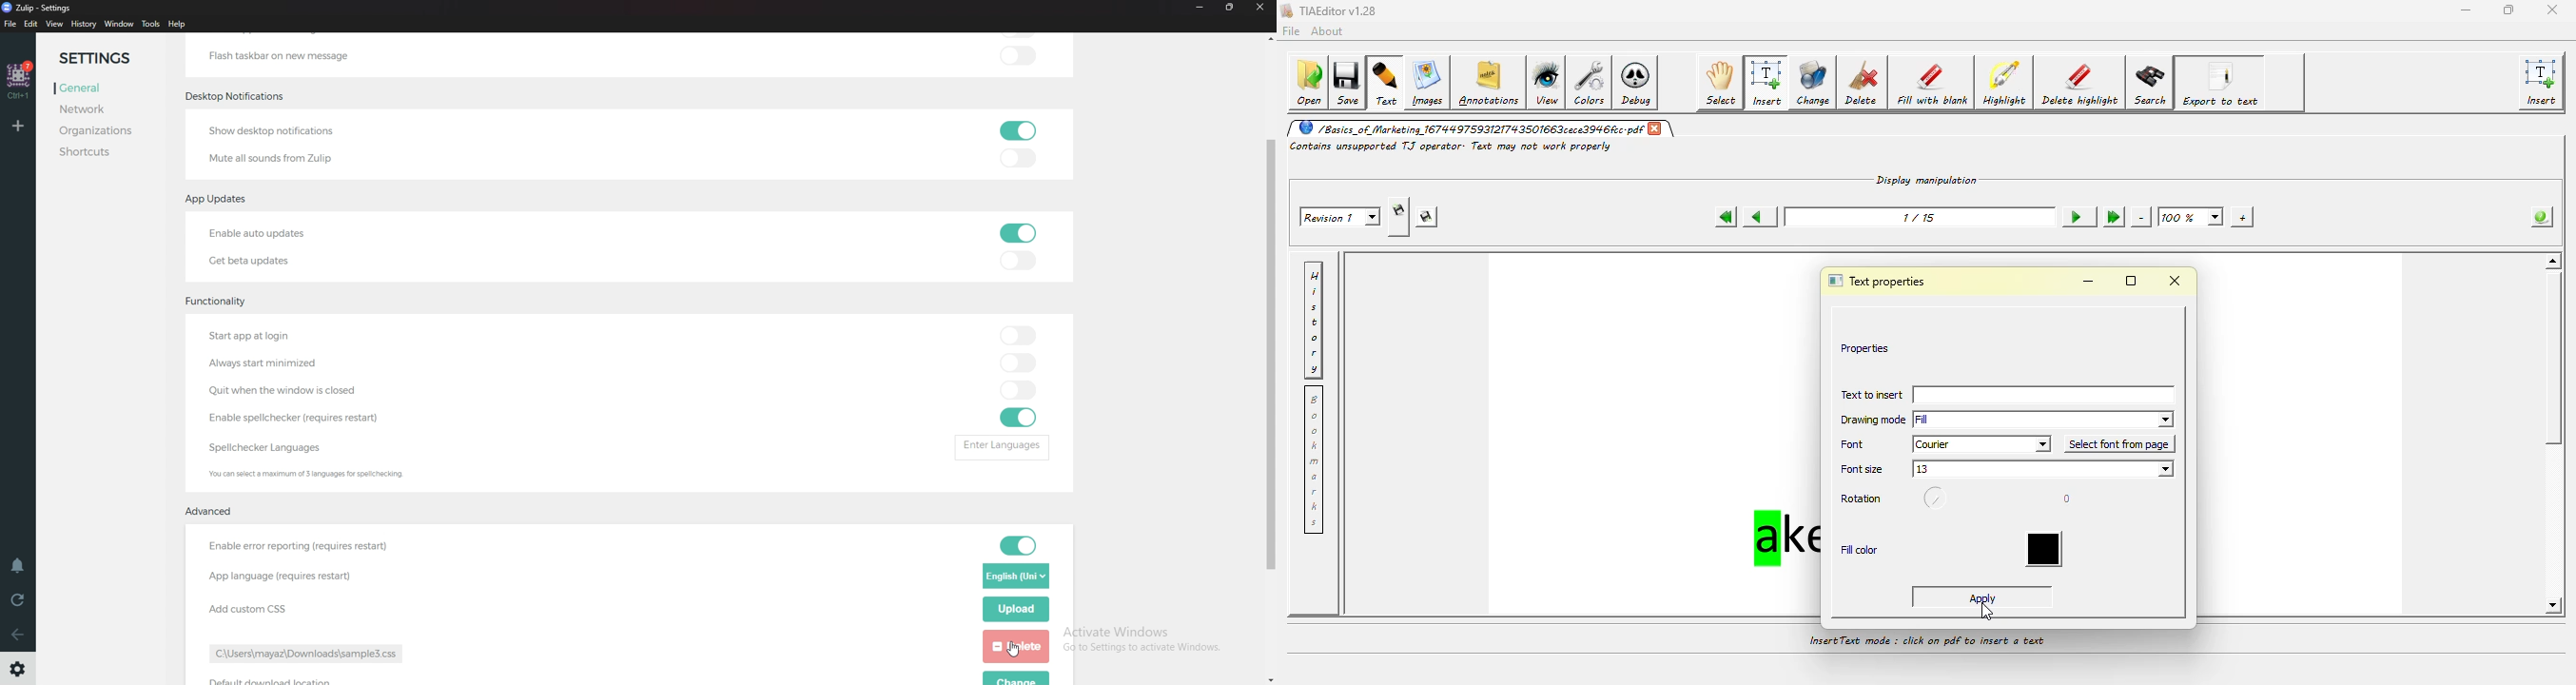 The width and height of the screenshot is (2576, 700). What do you see at coordinates (1020, 418) in the screenshot?
I see `toggle` at bounding box center [1020, 418].